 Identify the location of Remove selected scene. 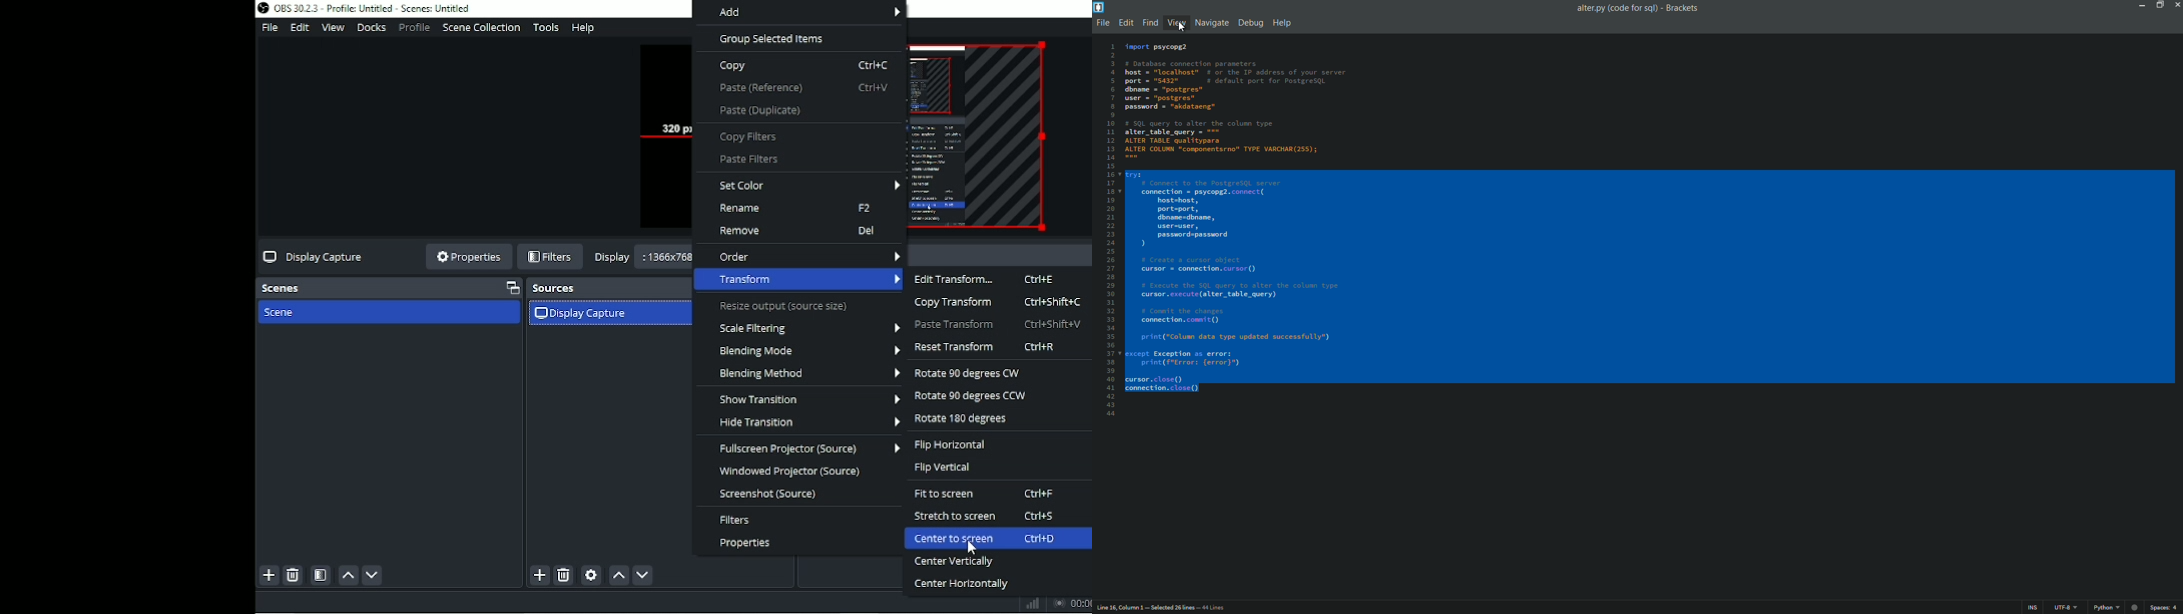
(293, 576).